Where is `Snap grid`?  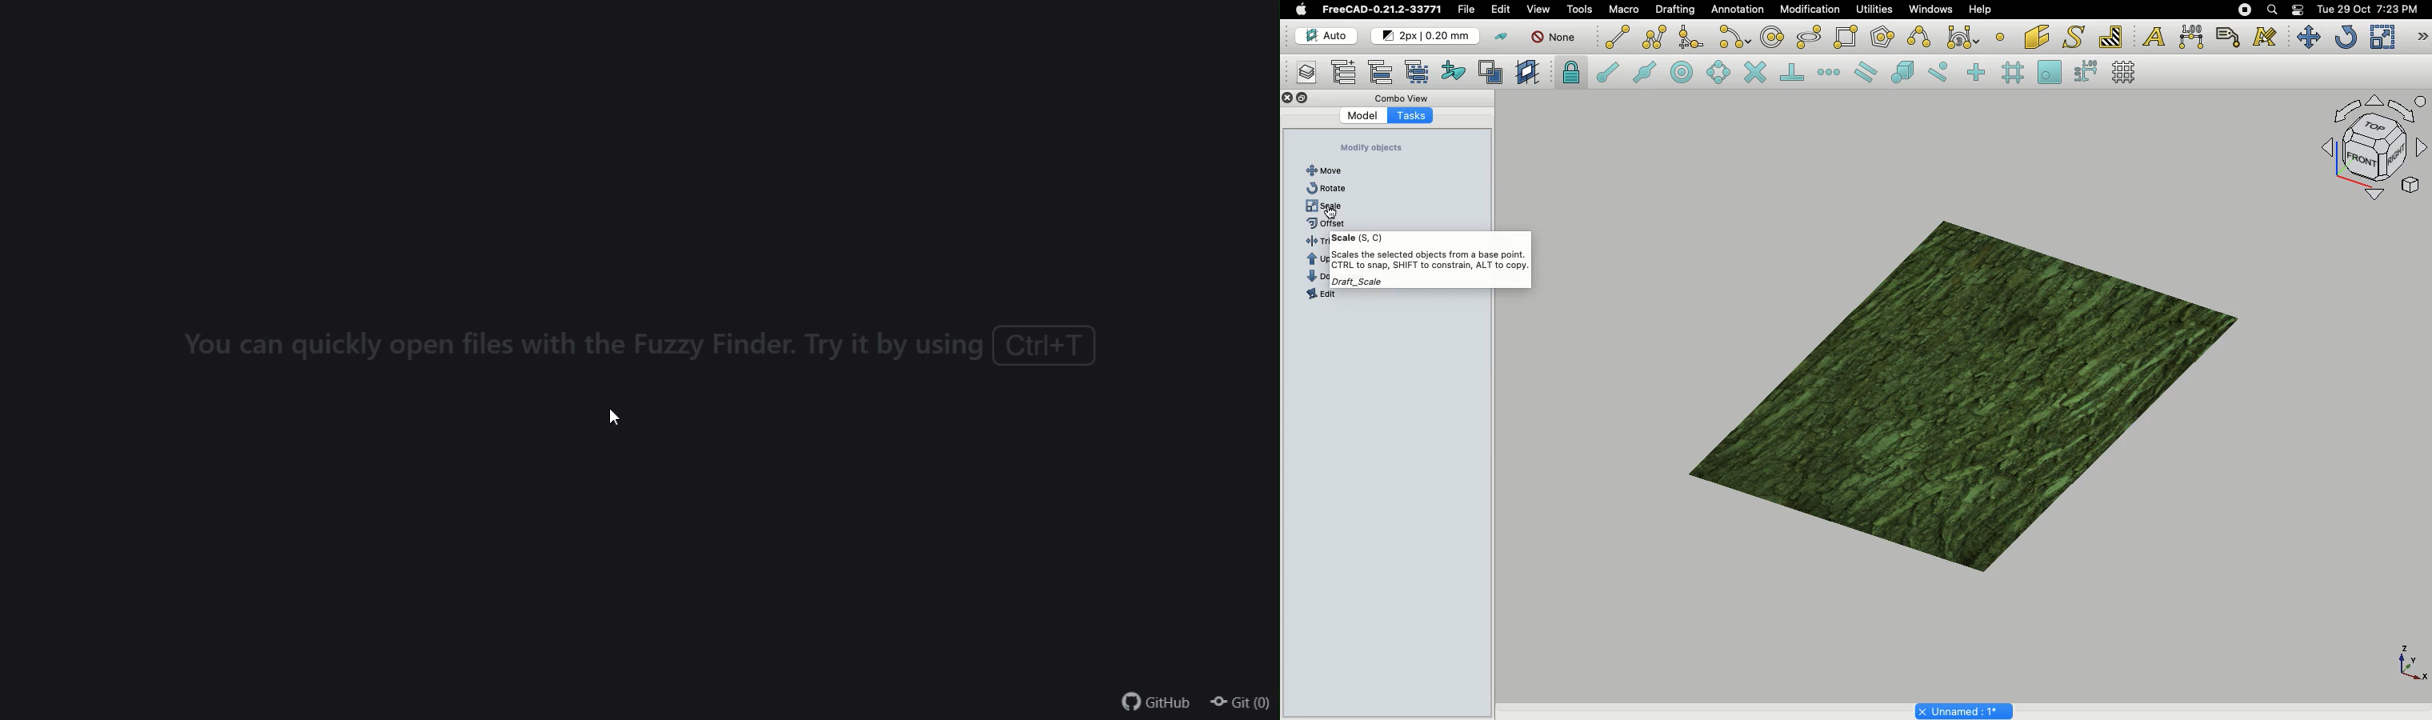 Snap grid is located at coordinates (2014, 72).